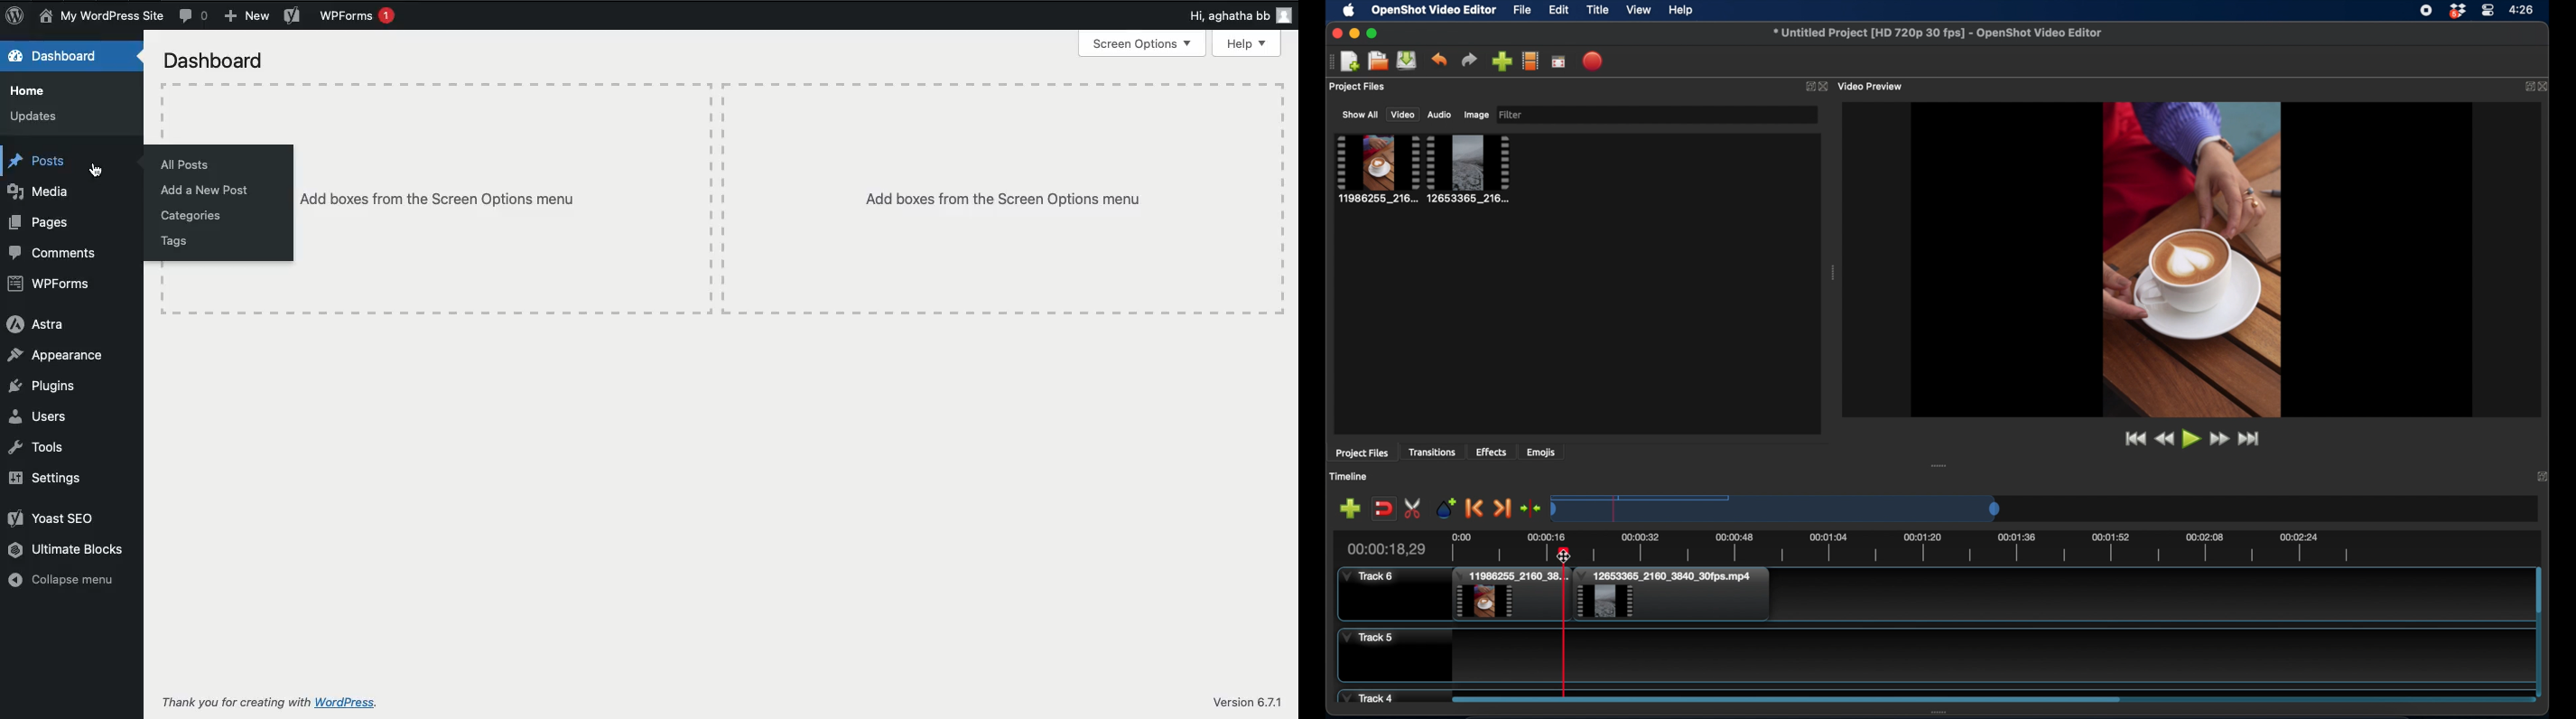  I want to click on Help, so click(1247, 42).